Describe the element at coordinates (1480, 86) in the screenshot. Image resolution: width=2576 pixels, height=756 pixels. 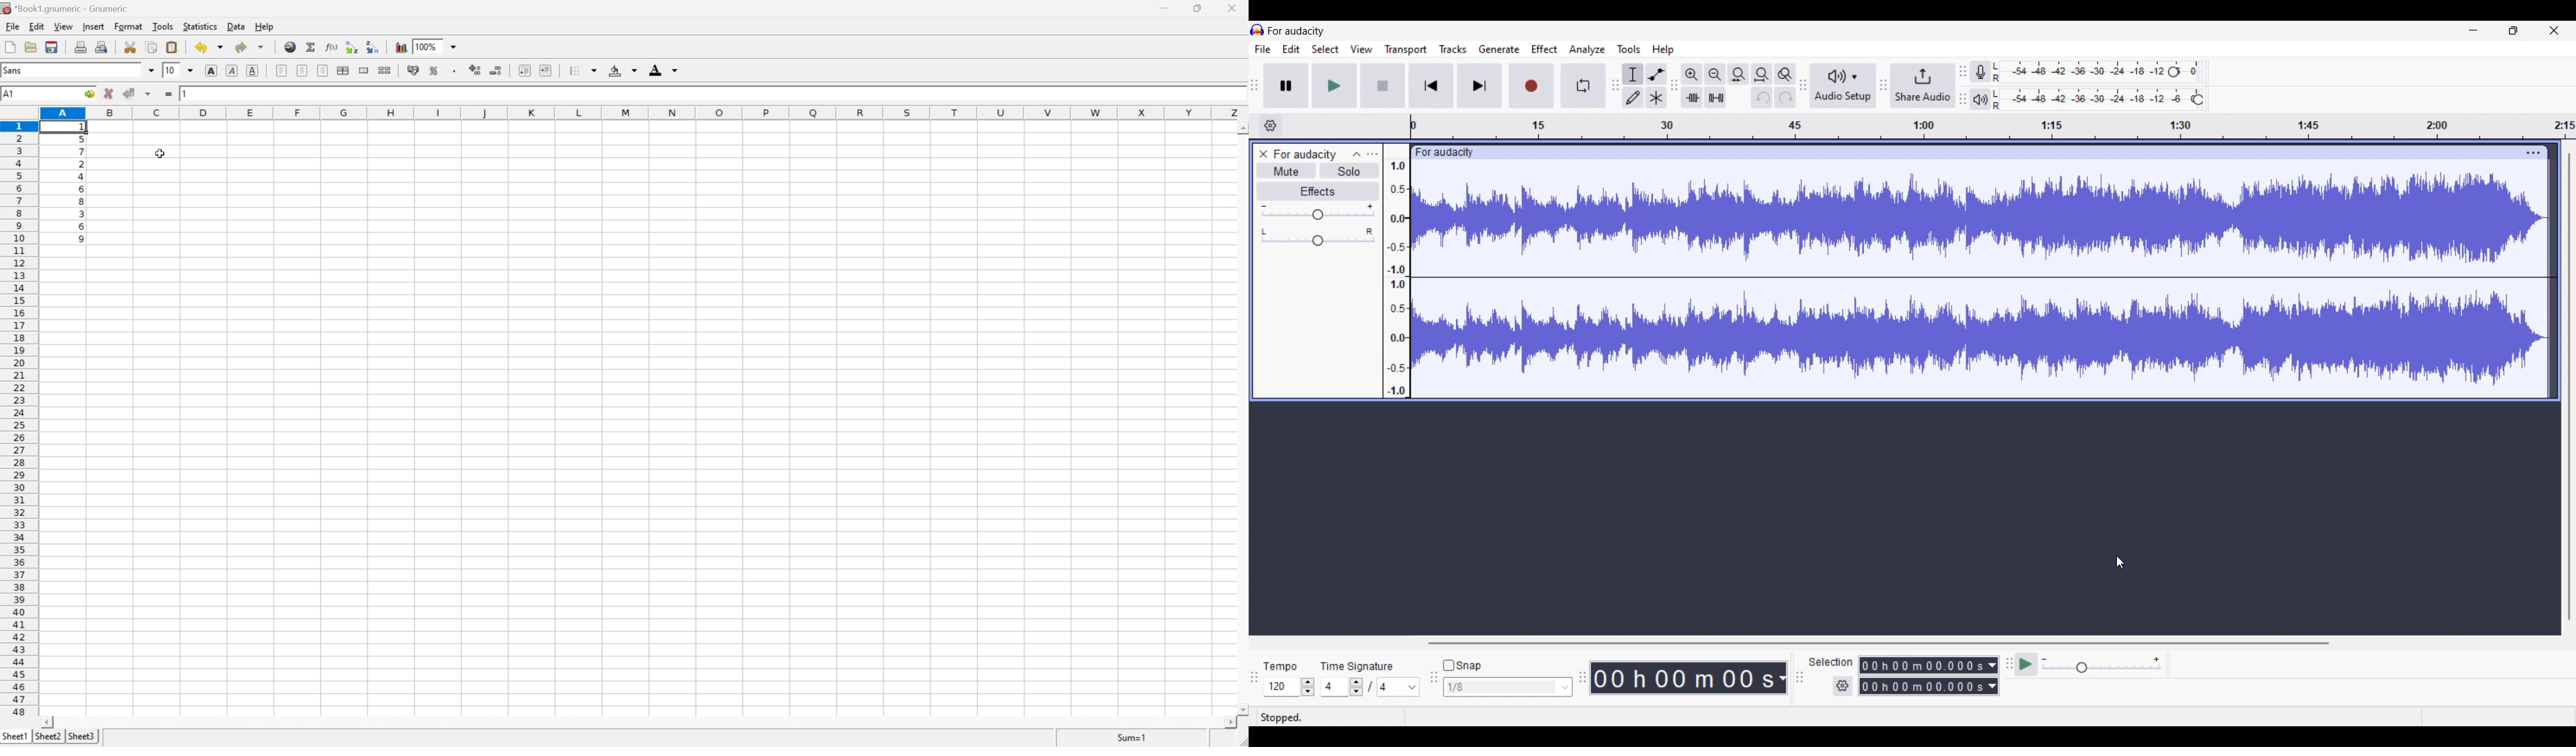
I see `Skip/Select to end` at that location.